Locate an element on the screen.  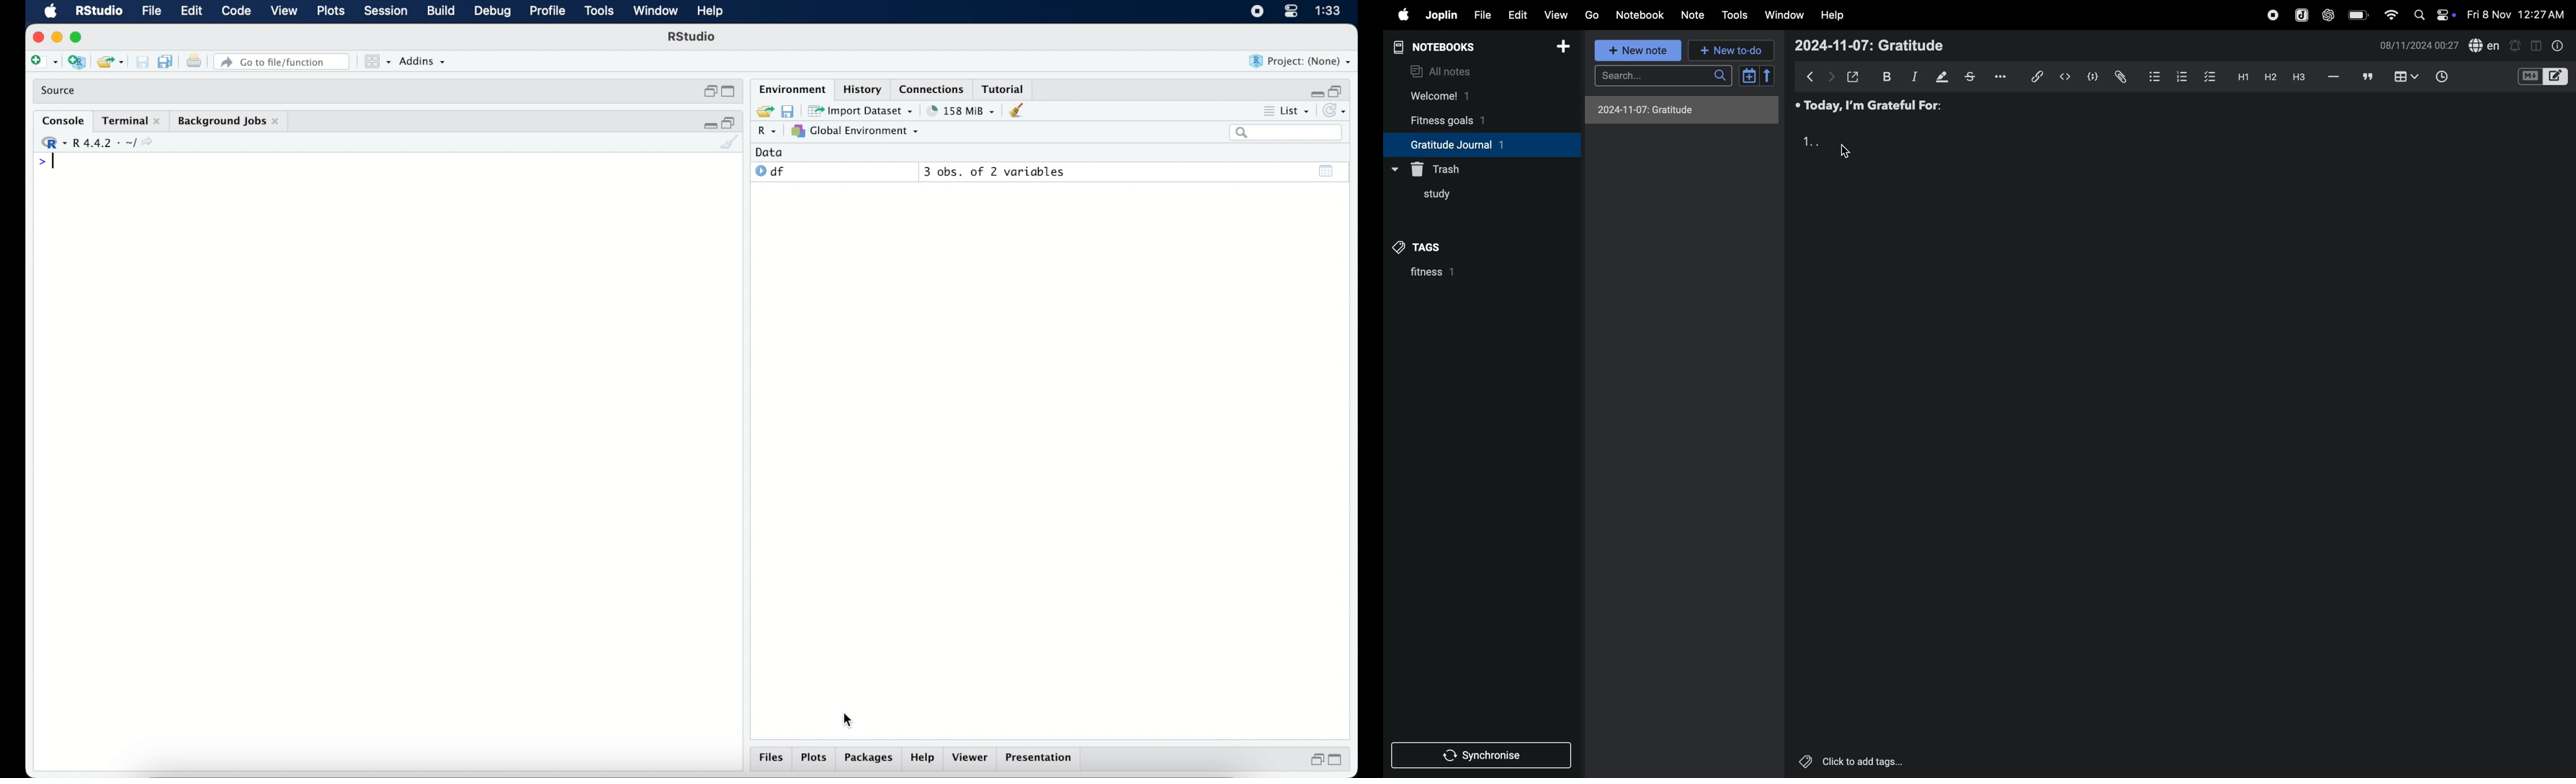
search bar is located at coordinates (1287, 133).